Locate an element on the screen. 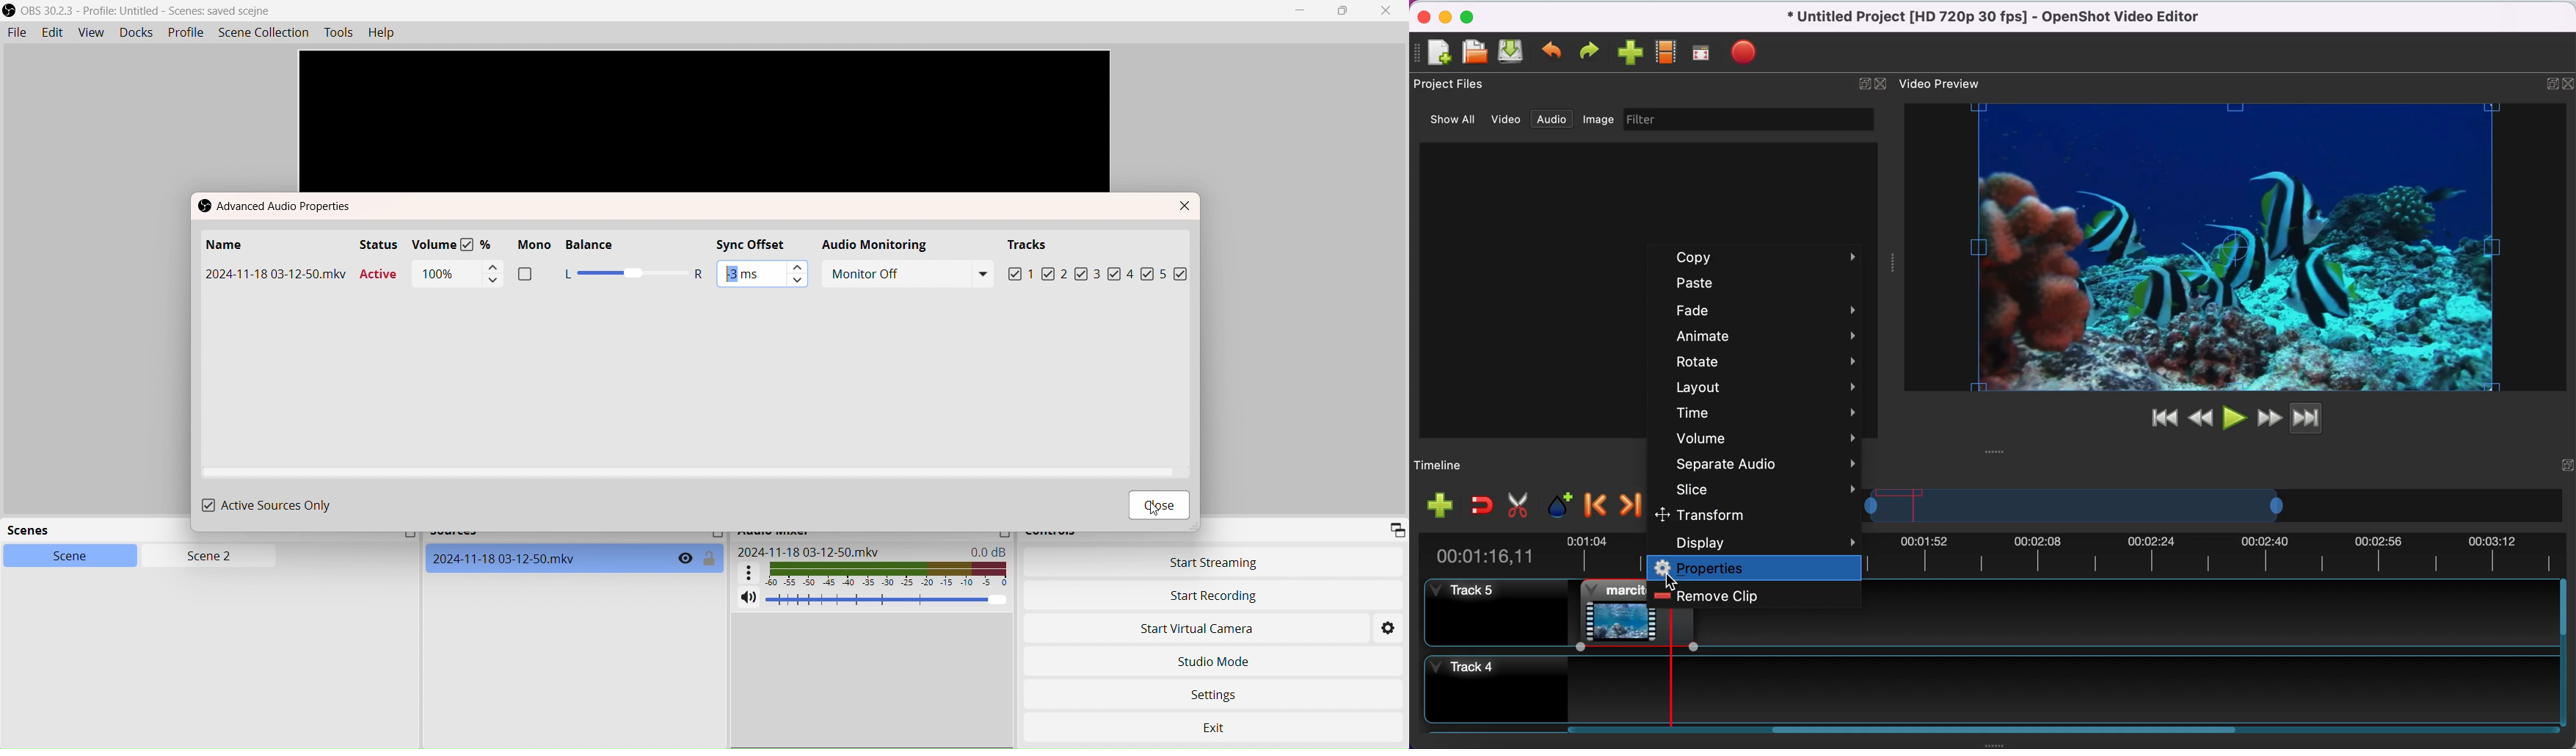  Settings is located at coordinates (1389, 630).